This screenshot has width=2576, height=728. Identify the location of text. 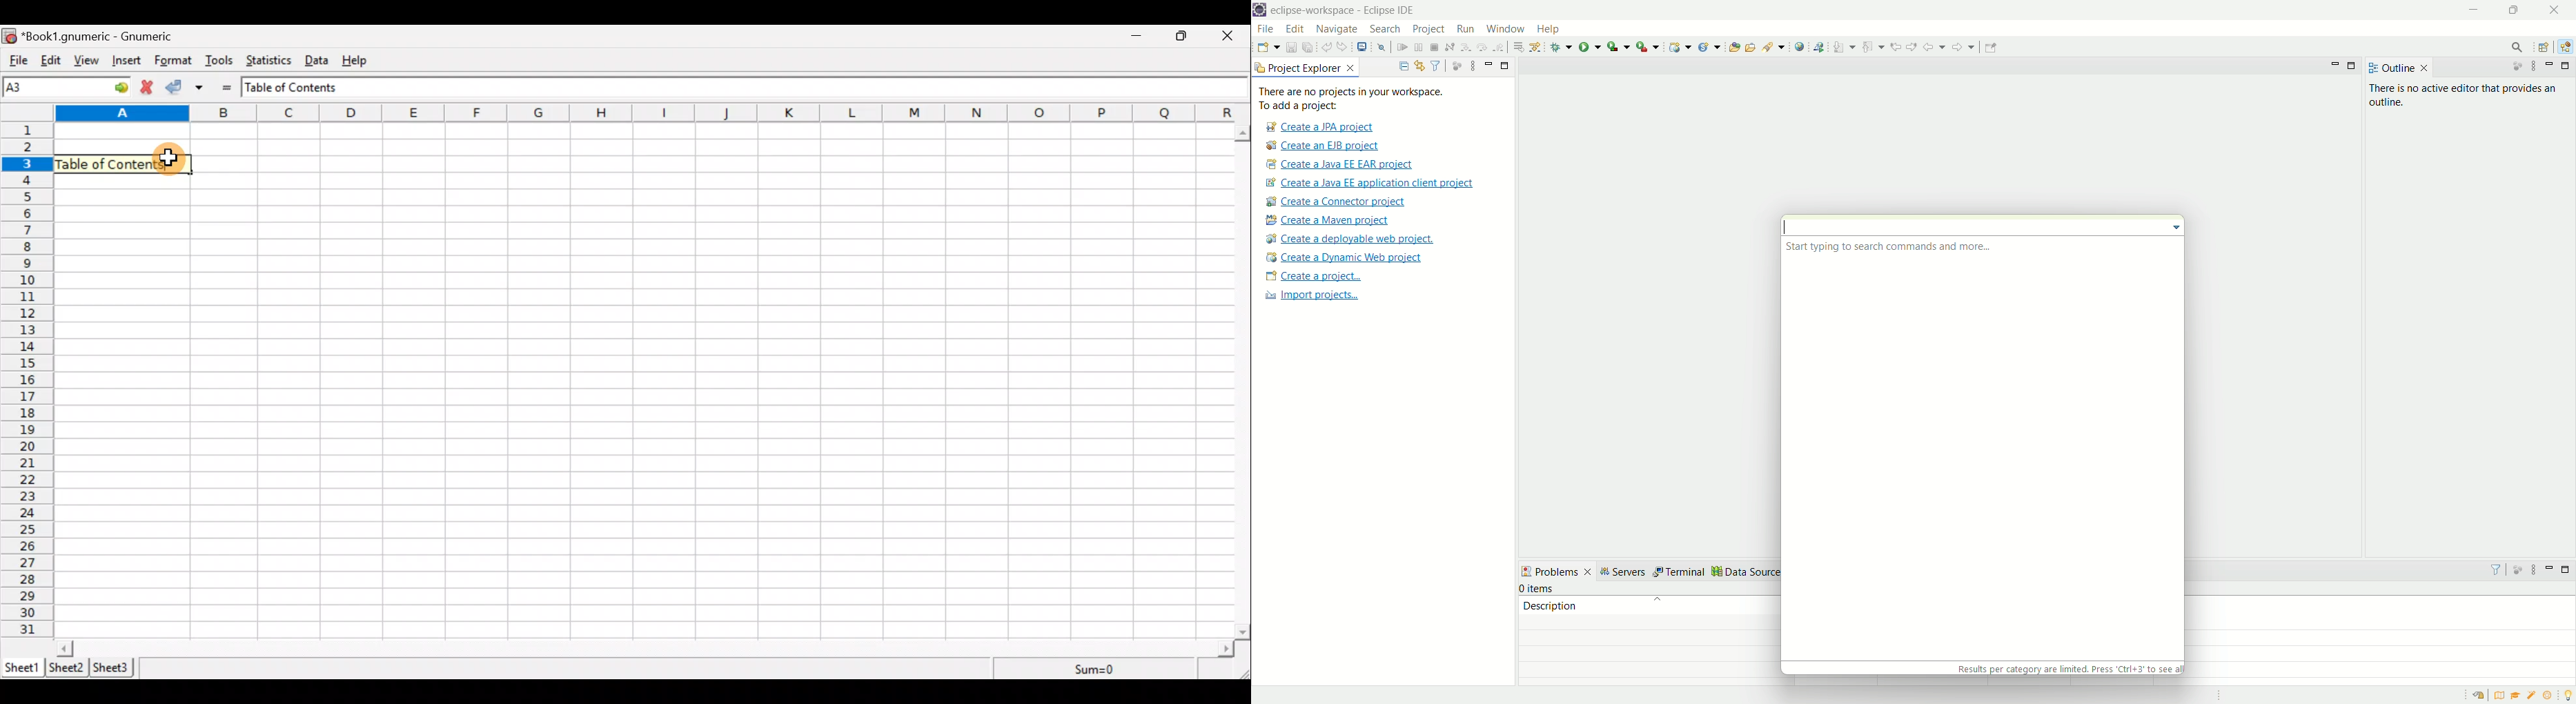
(2464, 95).